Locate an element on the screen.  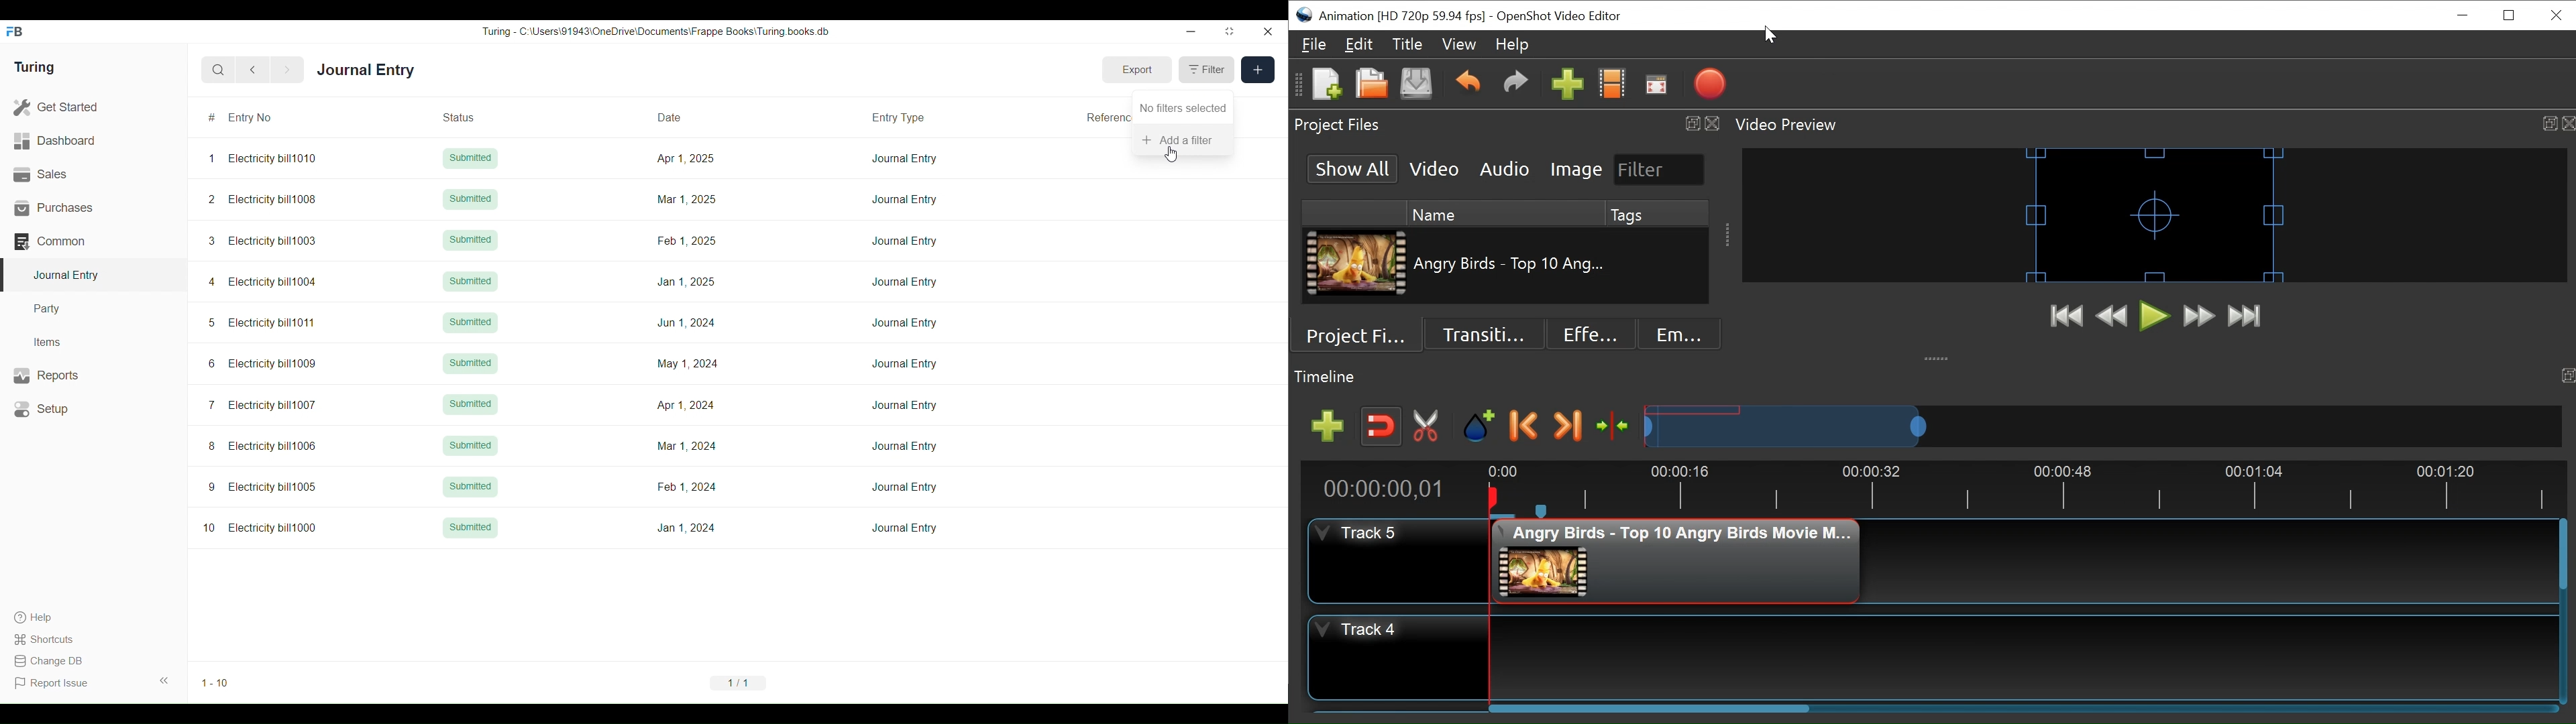
Track Header is located at coordinates (1398, 562).